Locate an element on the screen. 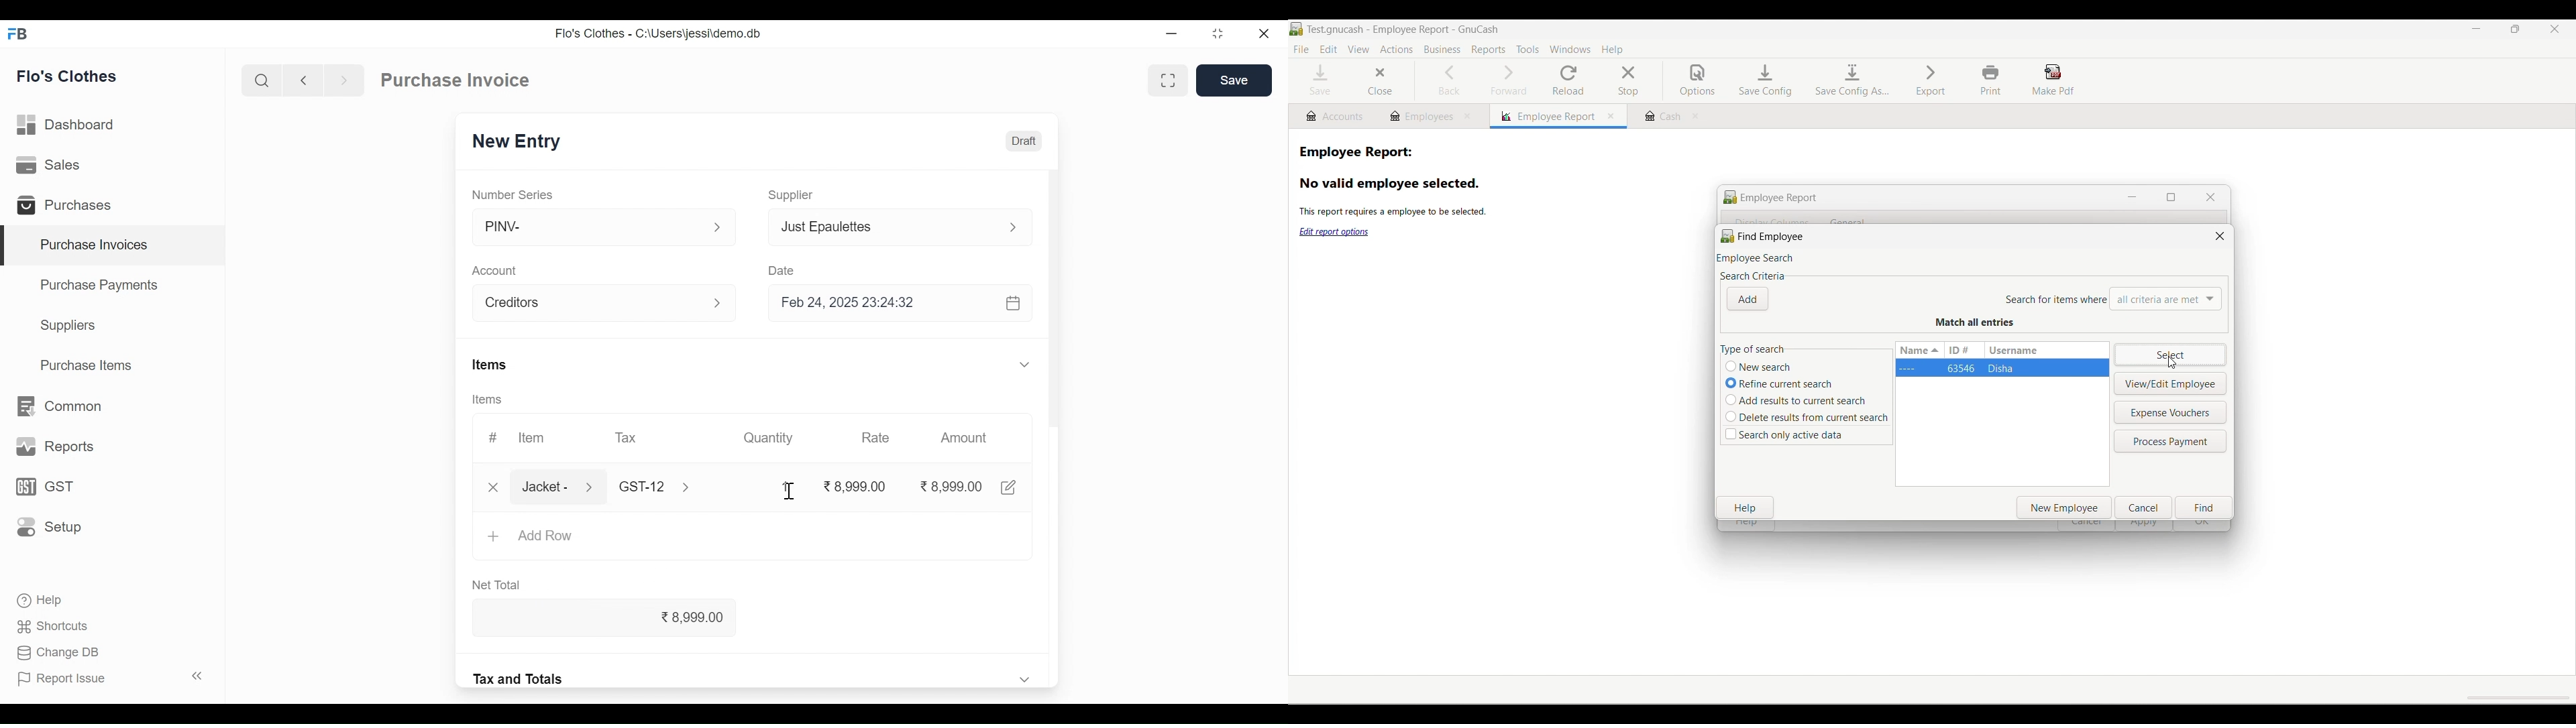  Purchase Payments is located at coordinates (98, 284).